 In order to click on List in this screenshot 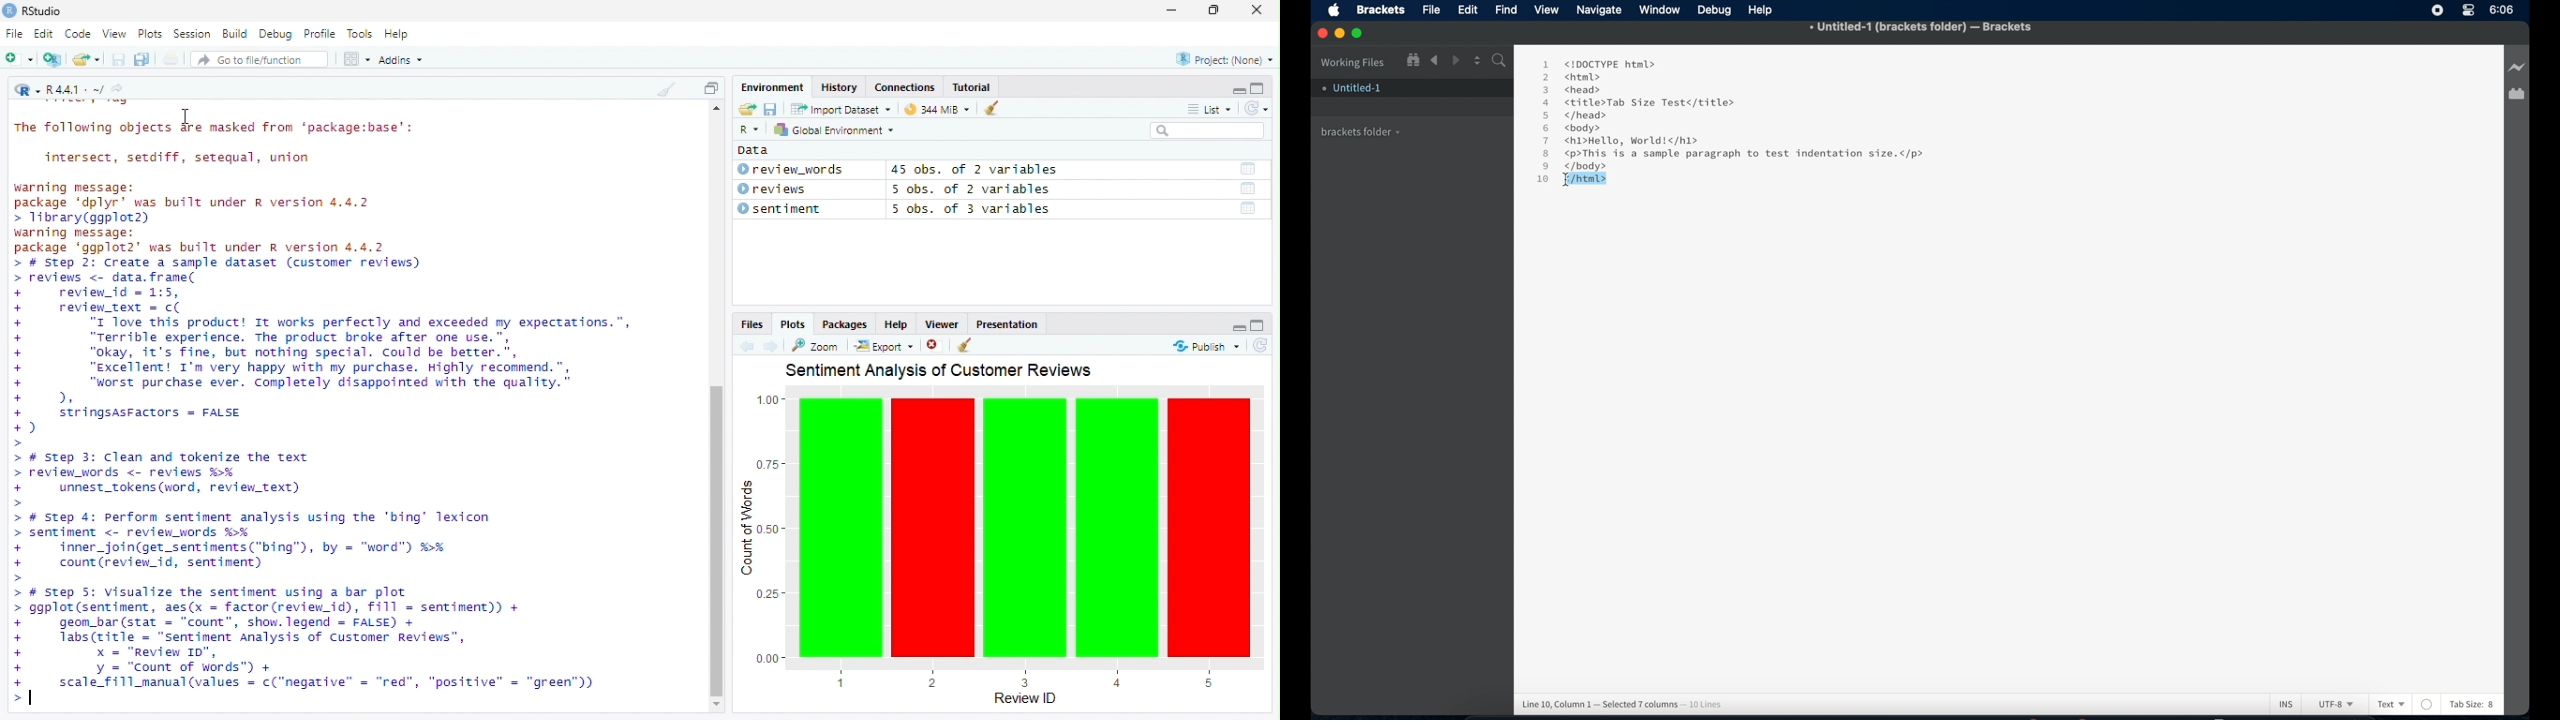, I will do `click(1209, 107)`.